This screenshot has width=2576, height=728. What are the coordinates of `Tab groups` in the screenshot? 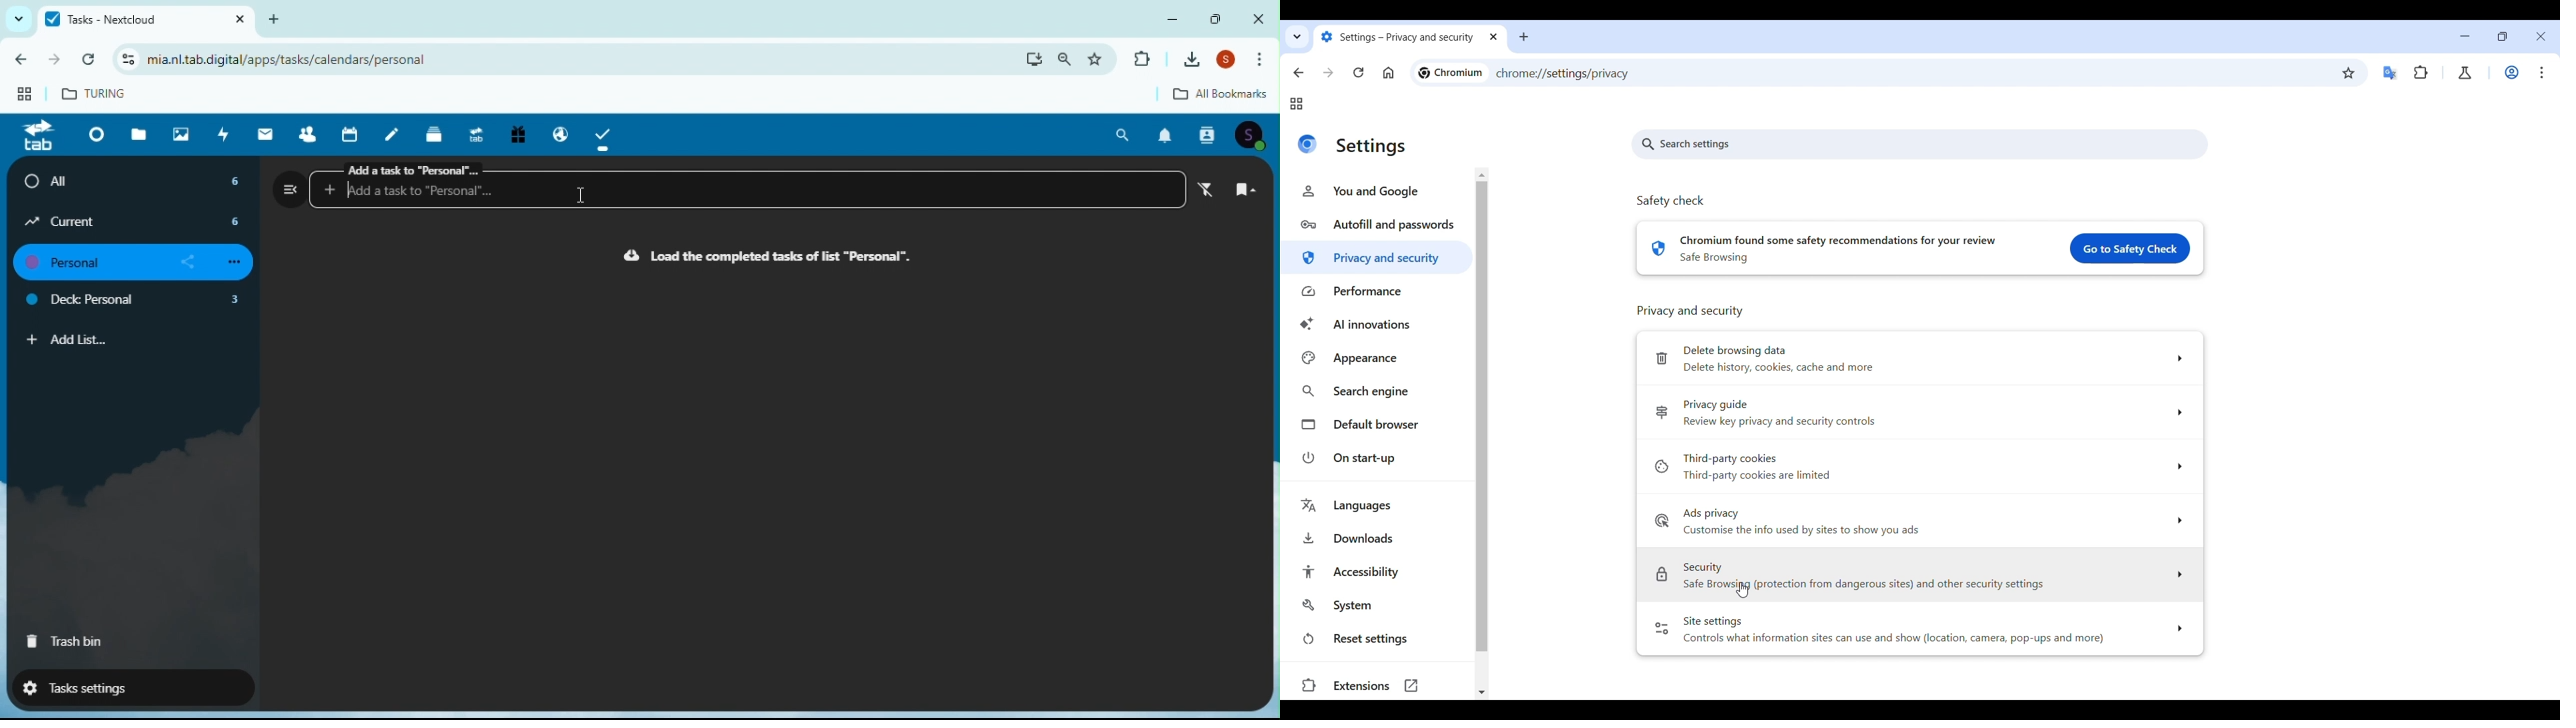 It's located at (1296, 104).